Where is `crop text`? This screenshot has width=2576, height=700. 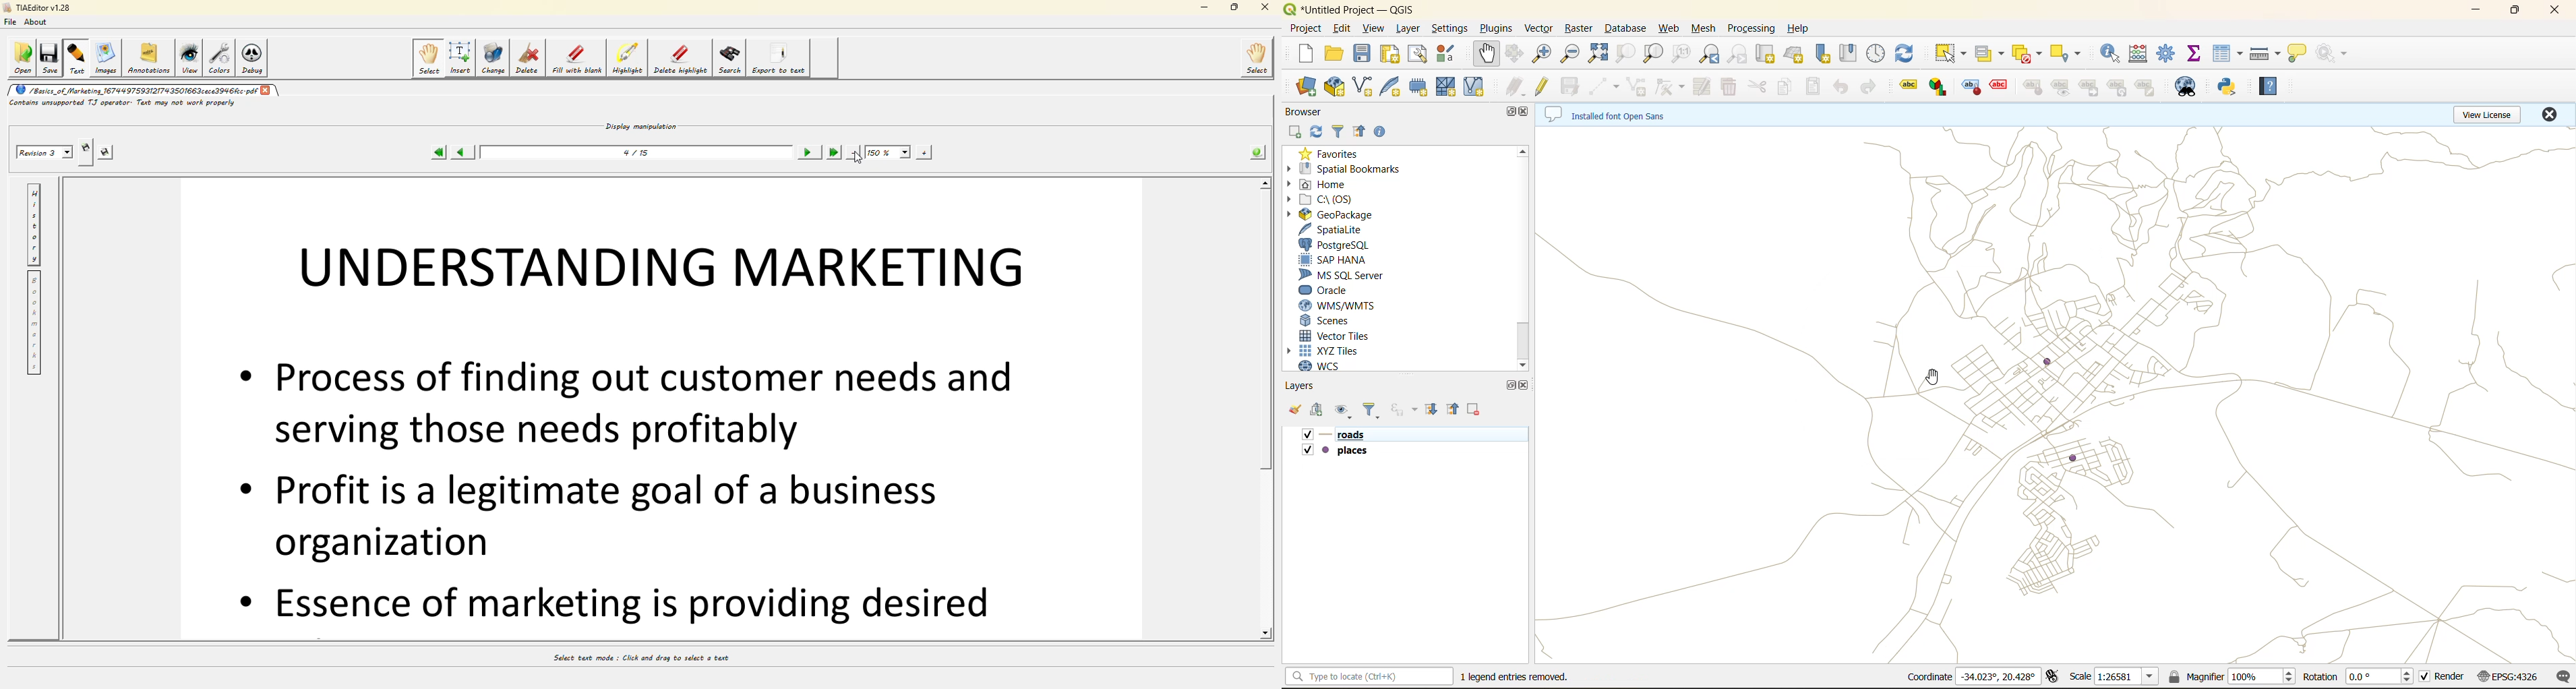
crop text is located at coordinates (670, 414).